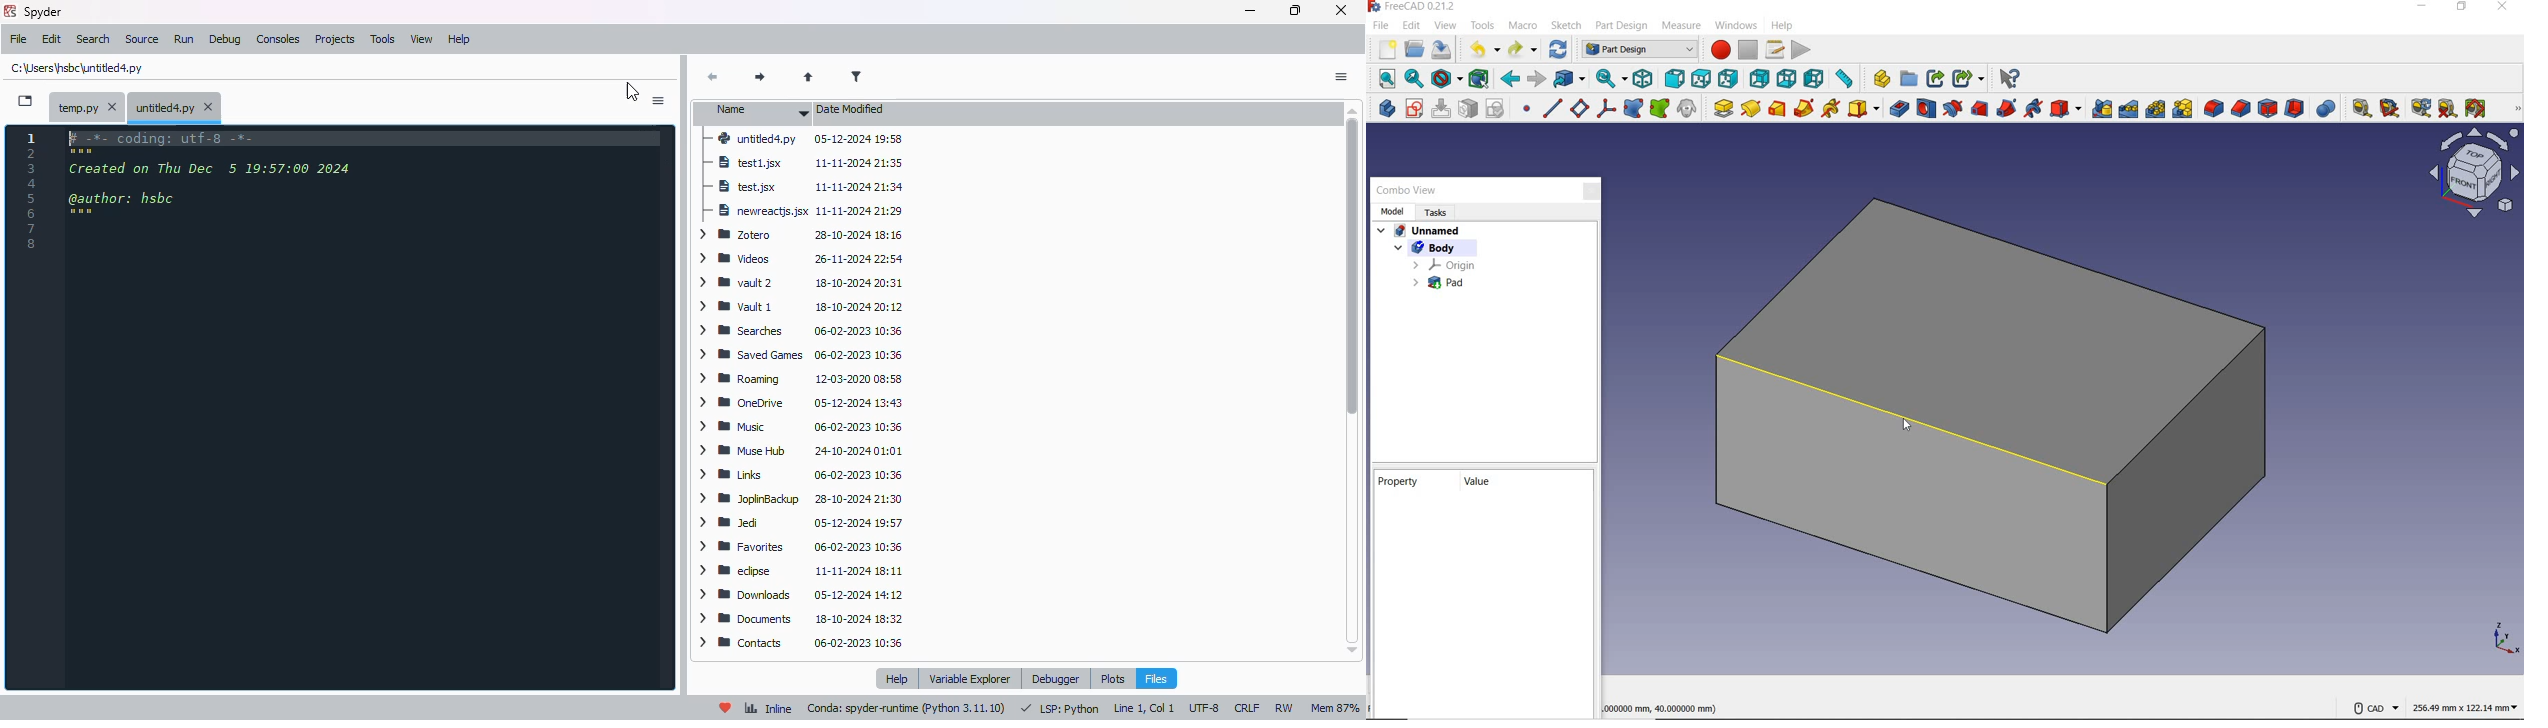  Describe the element at coordinates (25, 100) in the screenshot. I see `browse tabs` at that location.